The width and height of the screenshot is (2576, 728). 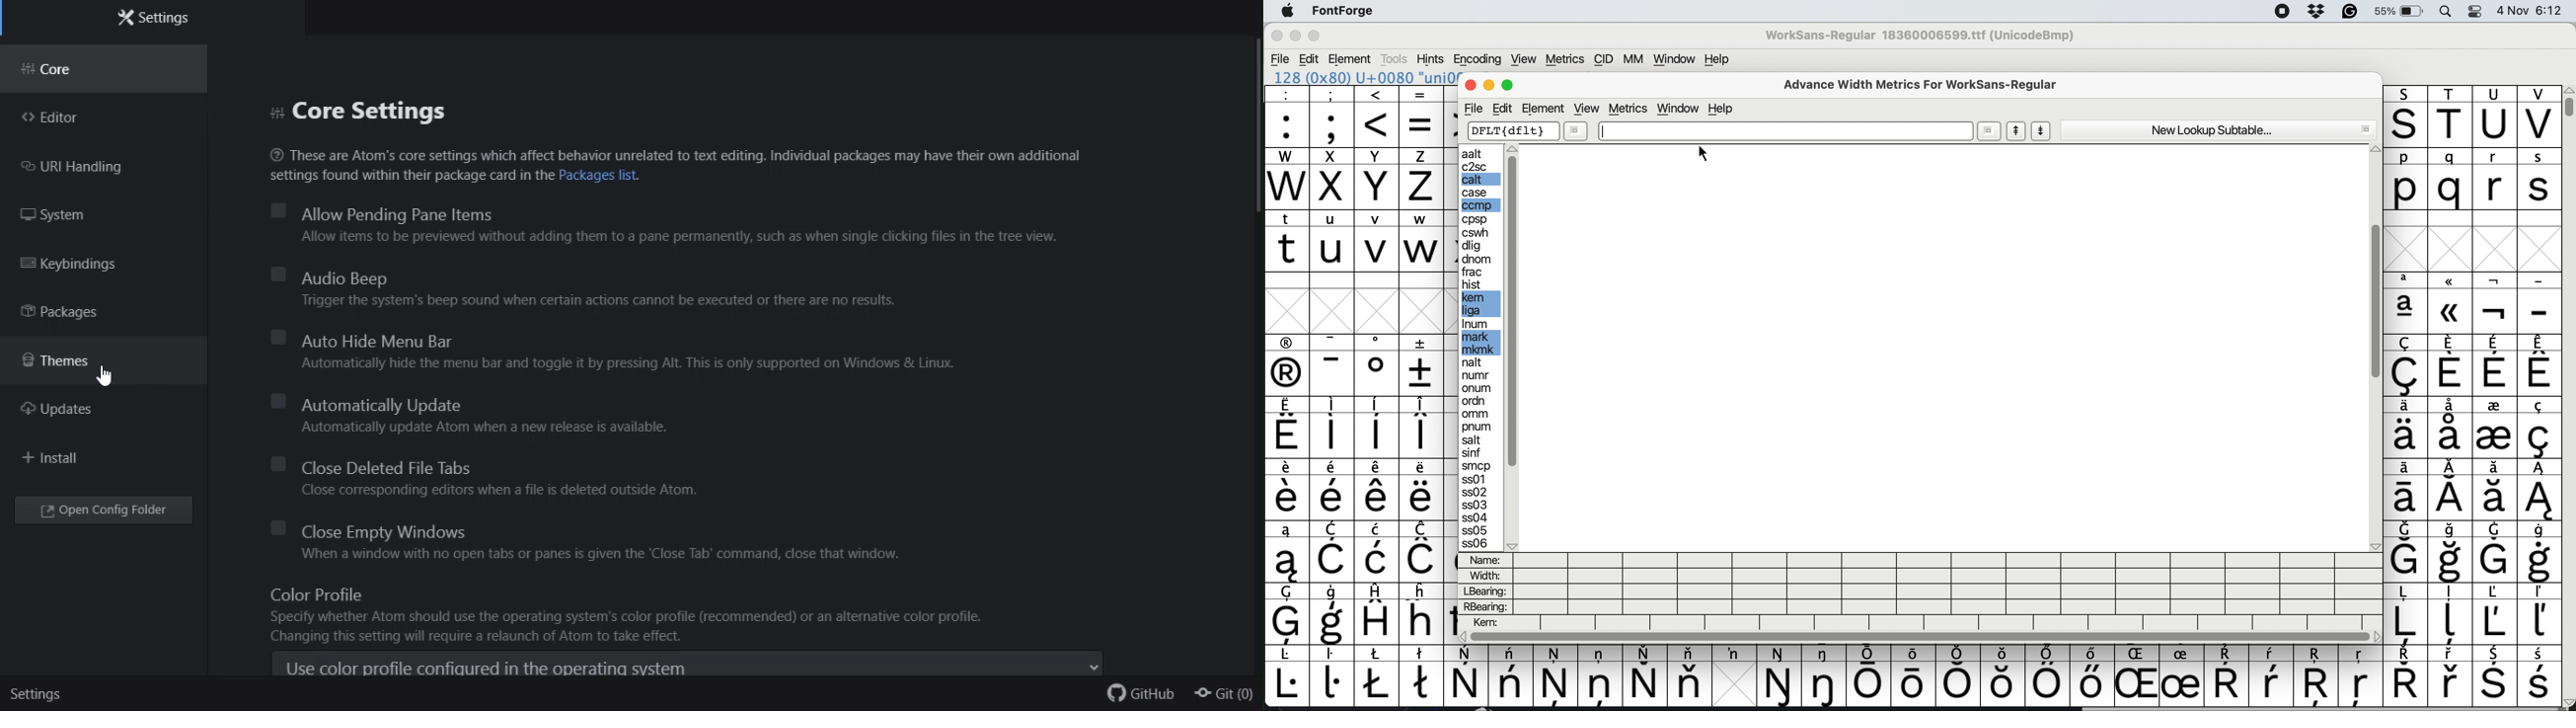 What do you see at coordinates (1142, 697) in the screenshot?
I see `github` at bounding box center [1142, 697].